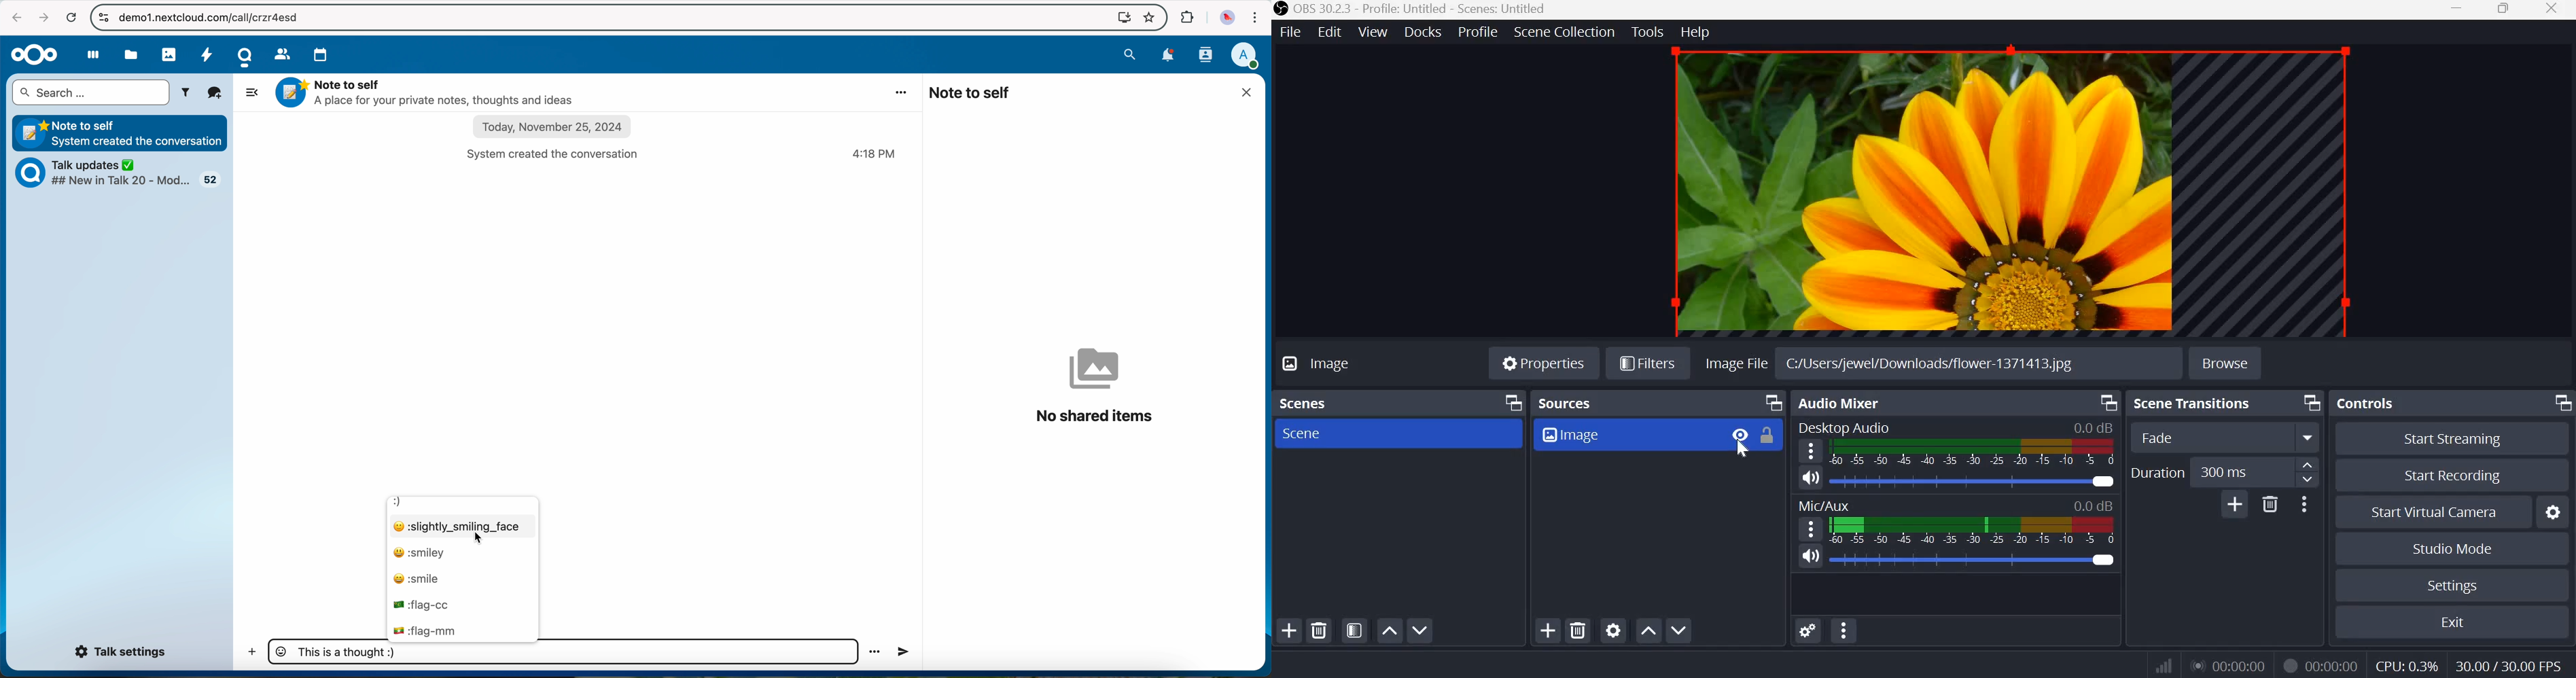  Describe the element at coordinates (2012, 193) in the screenshot. I see `current source` at that location.